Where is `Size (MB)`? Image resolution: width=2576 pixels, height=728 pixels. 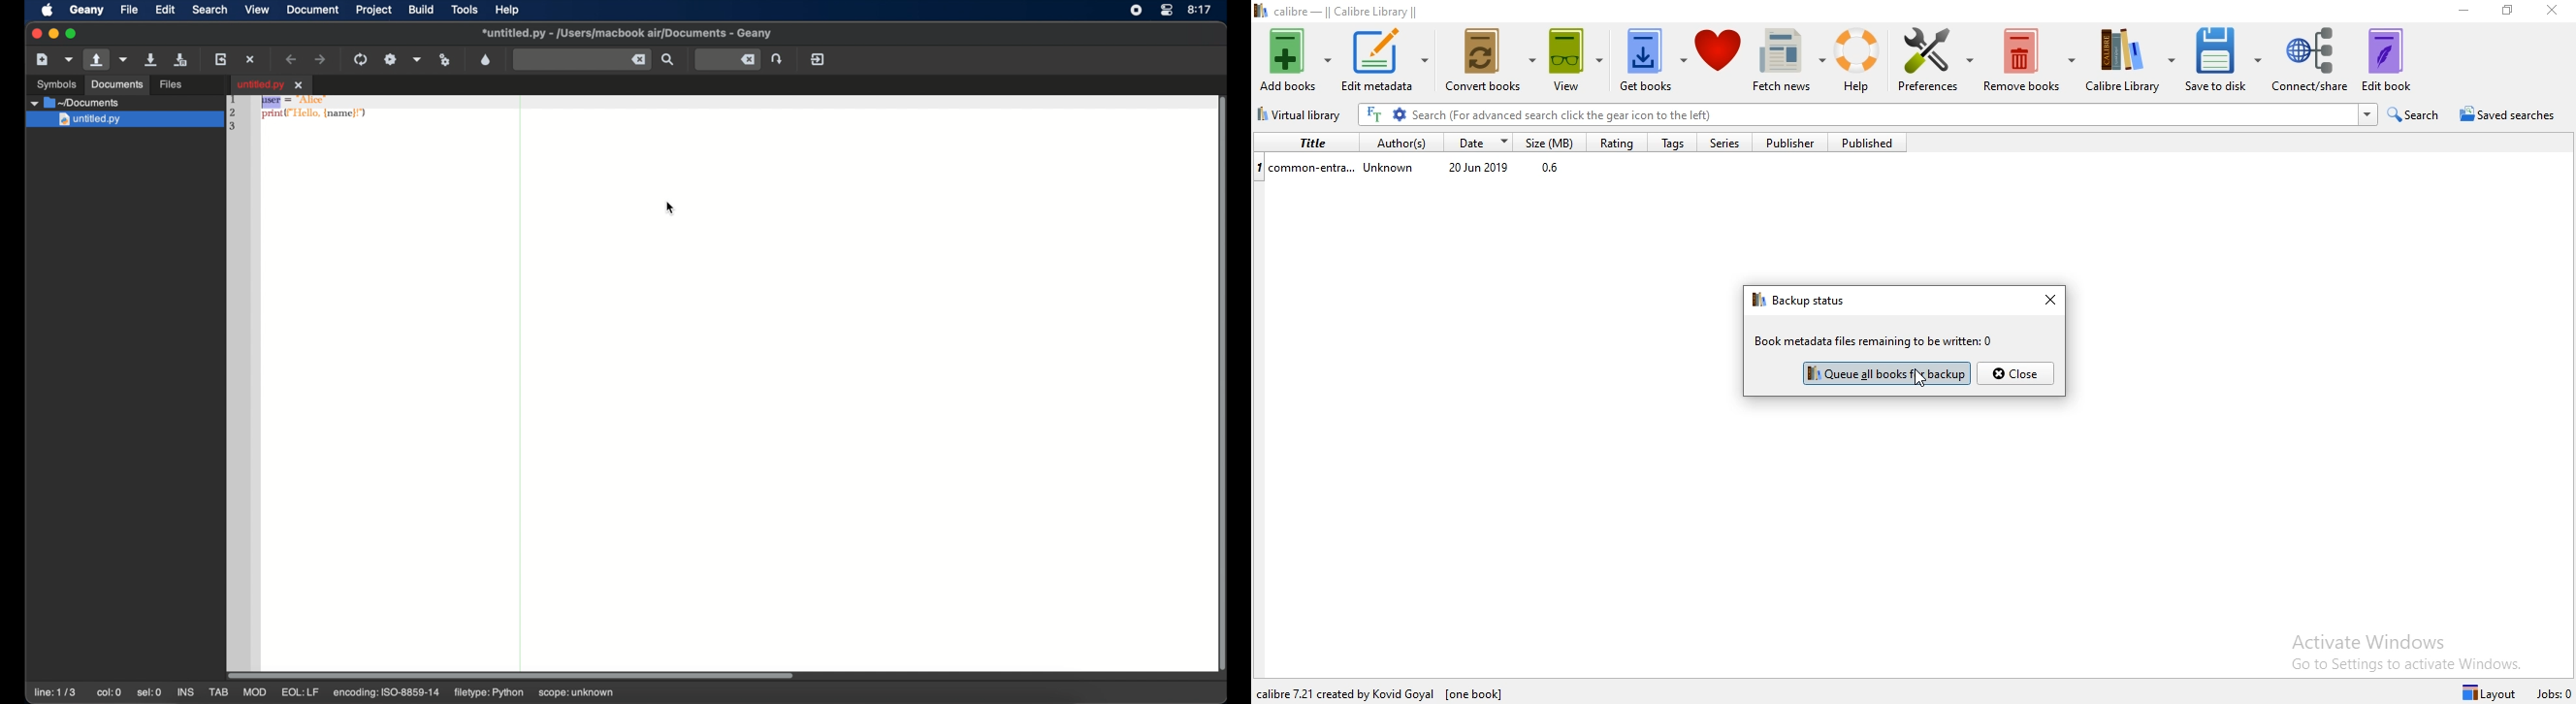
Size (MB) is located at coordinates (1554, 142).